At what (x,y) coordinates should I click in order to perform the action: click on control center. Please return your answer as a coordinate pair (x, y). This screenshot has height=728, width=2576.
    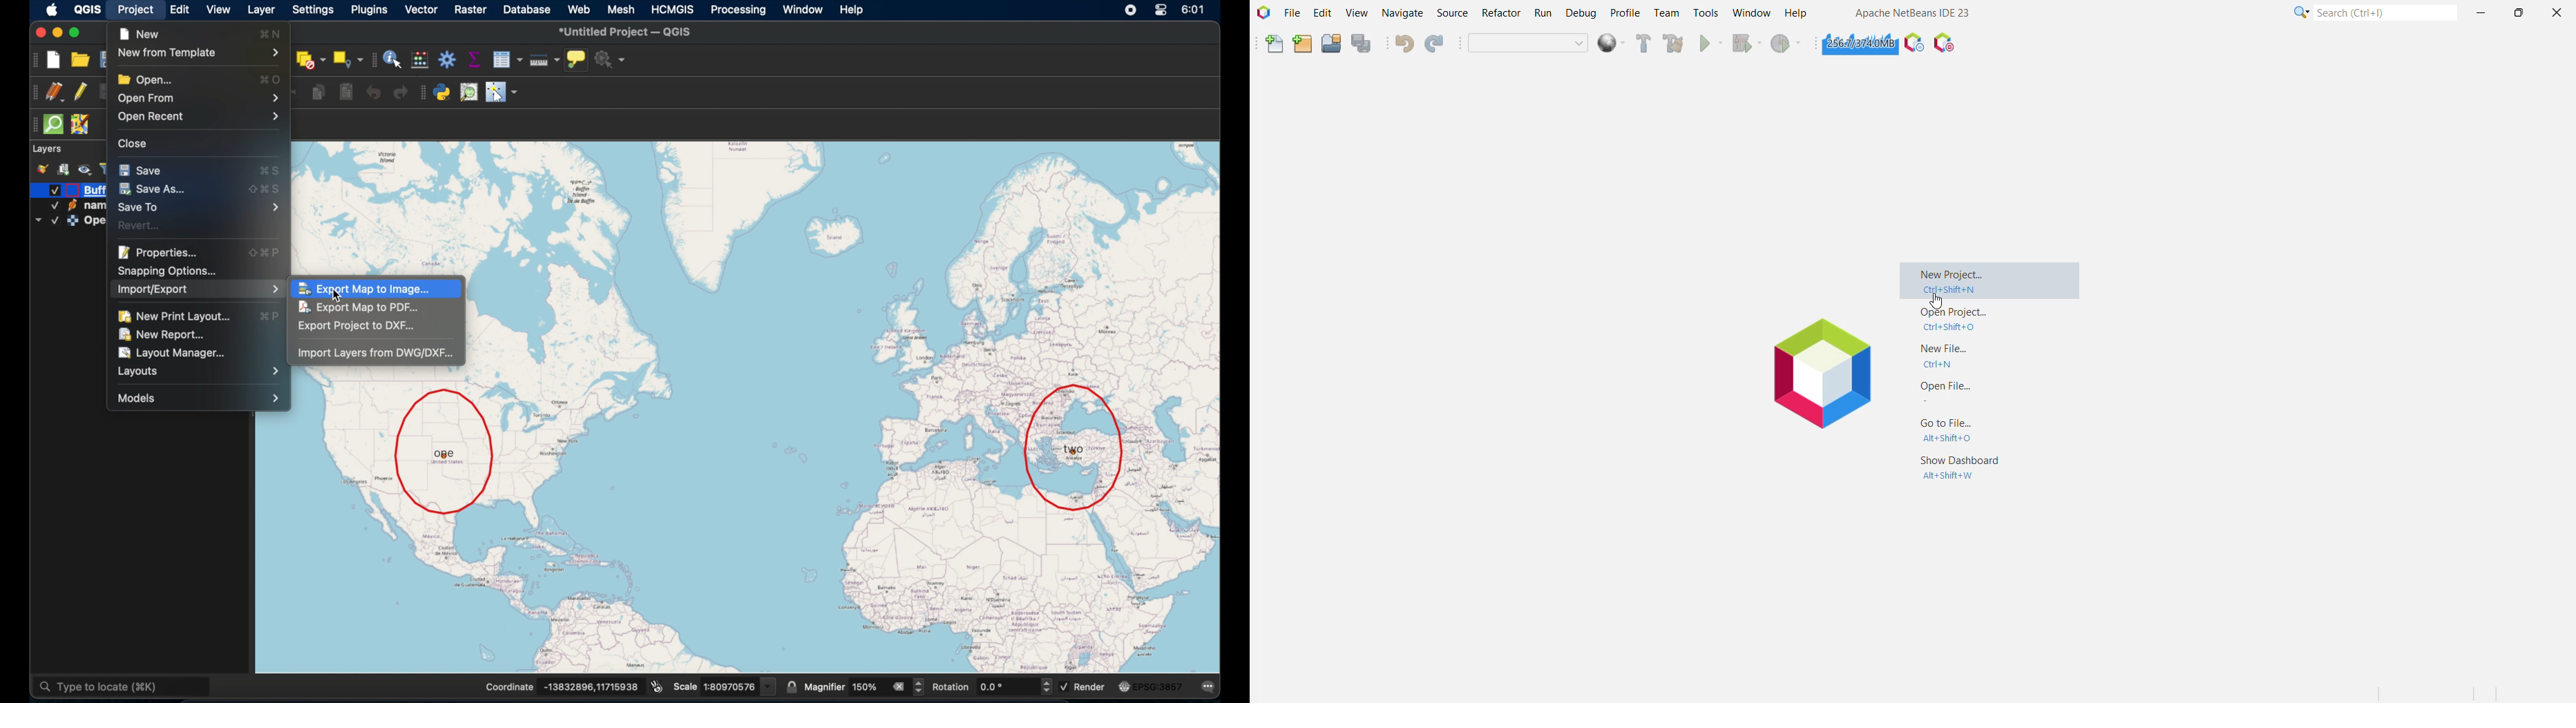
    Looking at the image, I should click on (1130, 9).